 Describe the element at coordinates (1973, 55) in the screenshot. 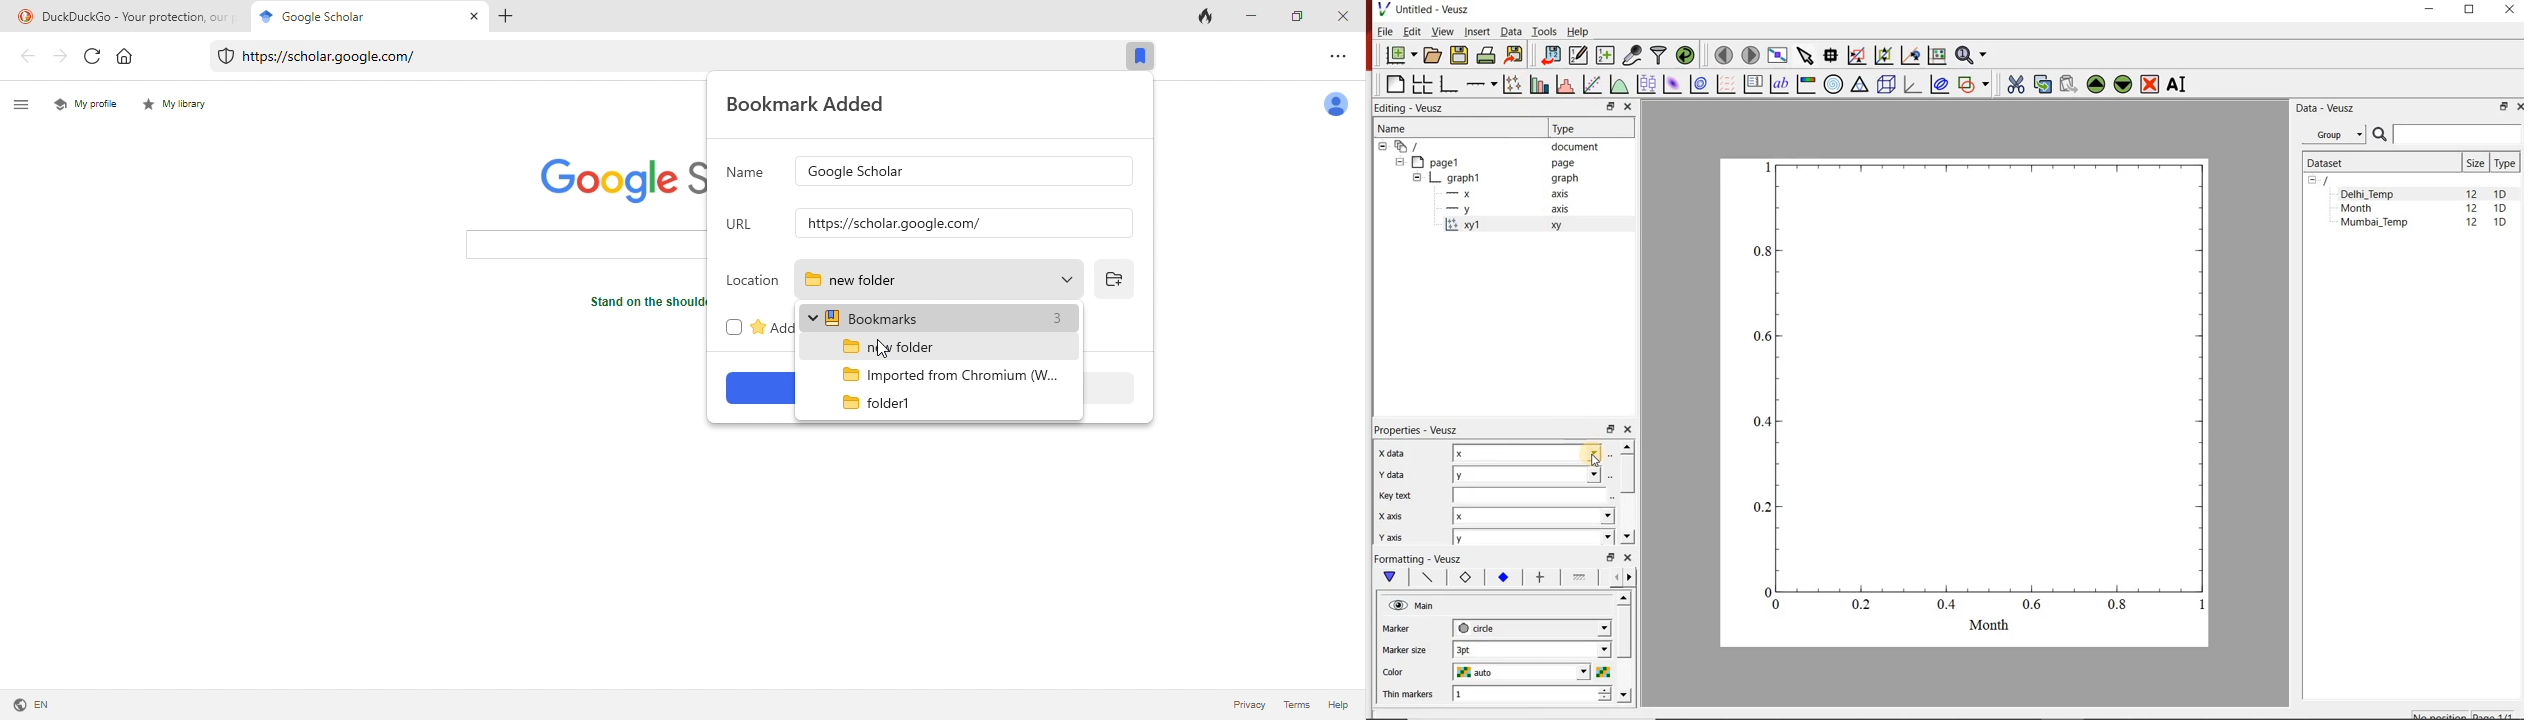

I see `zoom functions menu` at that location.